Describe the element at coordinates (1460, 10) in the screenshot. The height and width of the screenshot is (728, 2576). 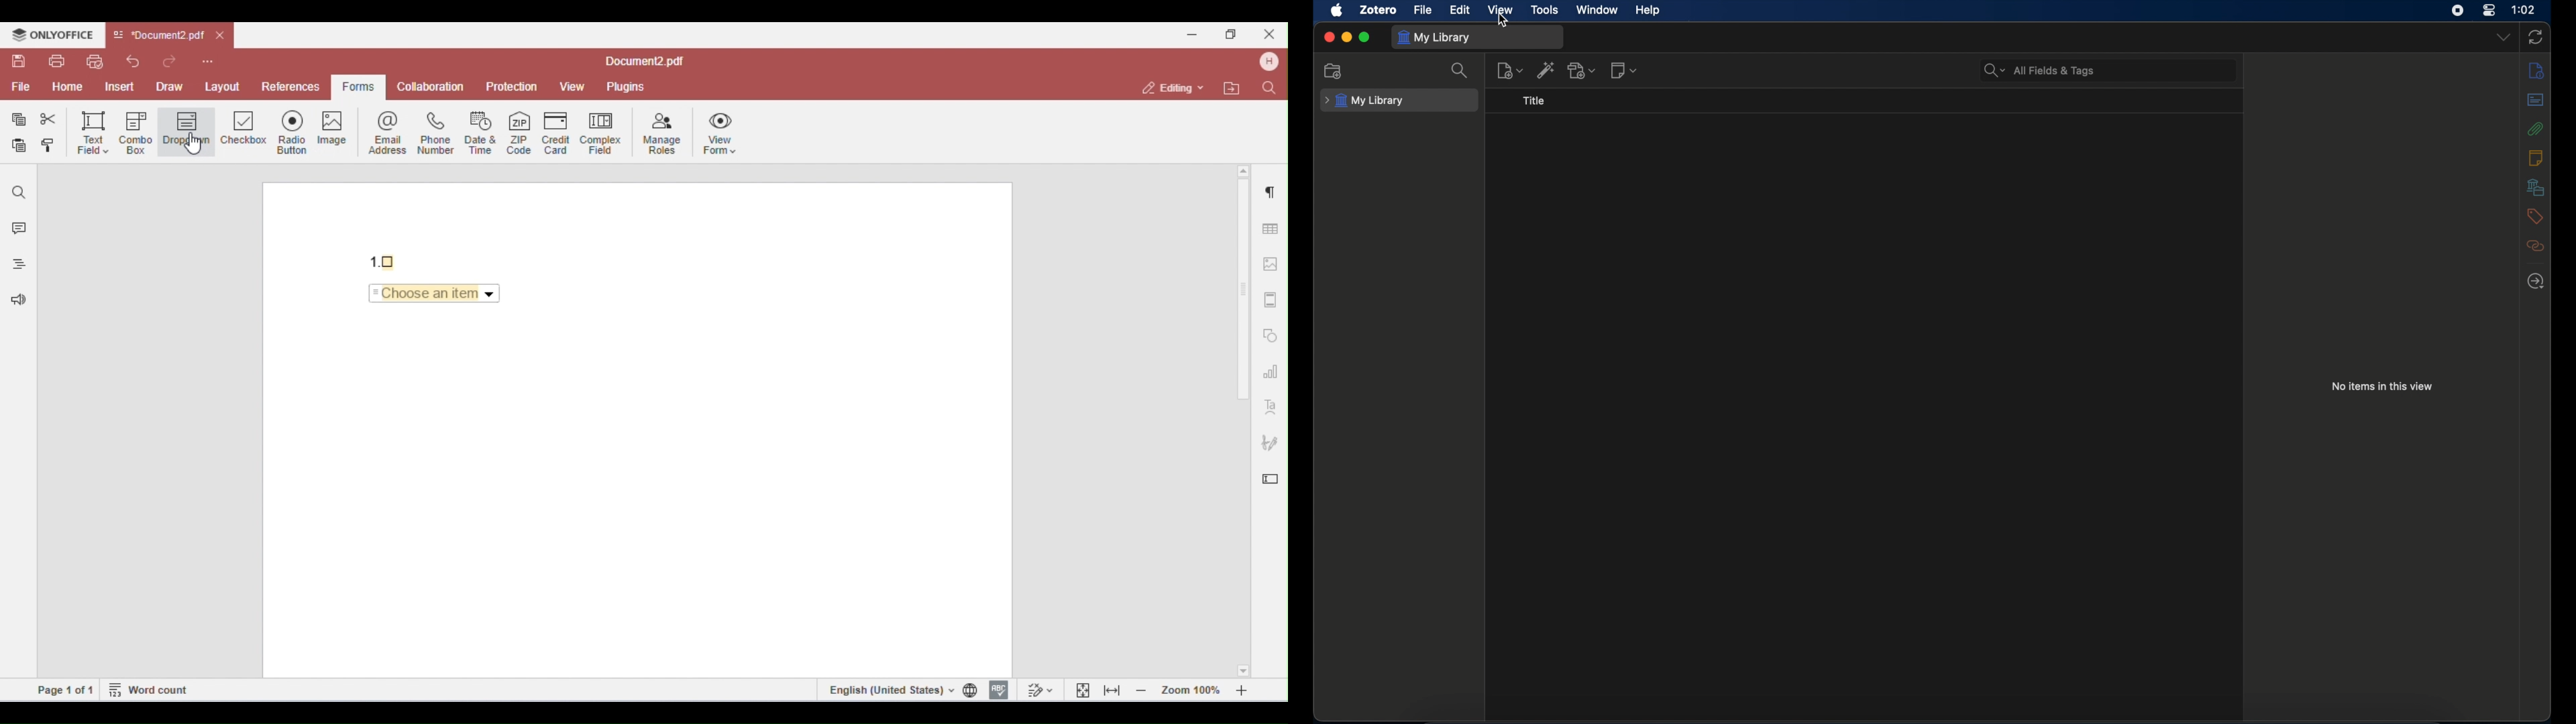
I see `edit` at that location.